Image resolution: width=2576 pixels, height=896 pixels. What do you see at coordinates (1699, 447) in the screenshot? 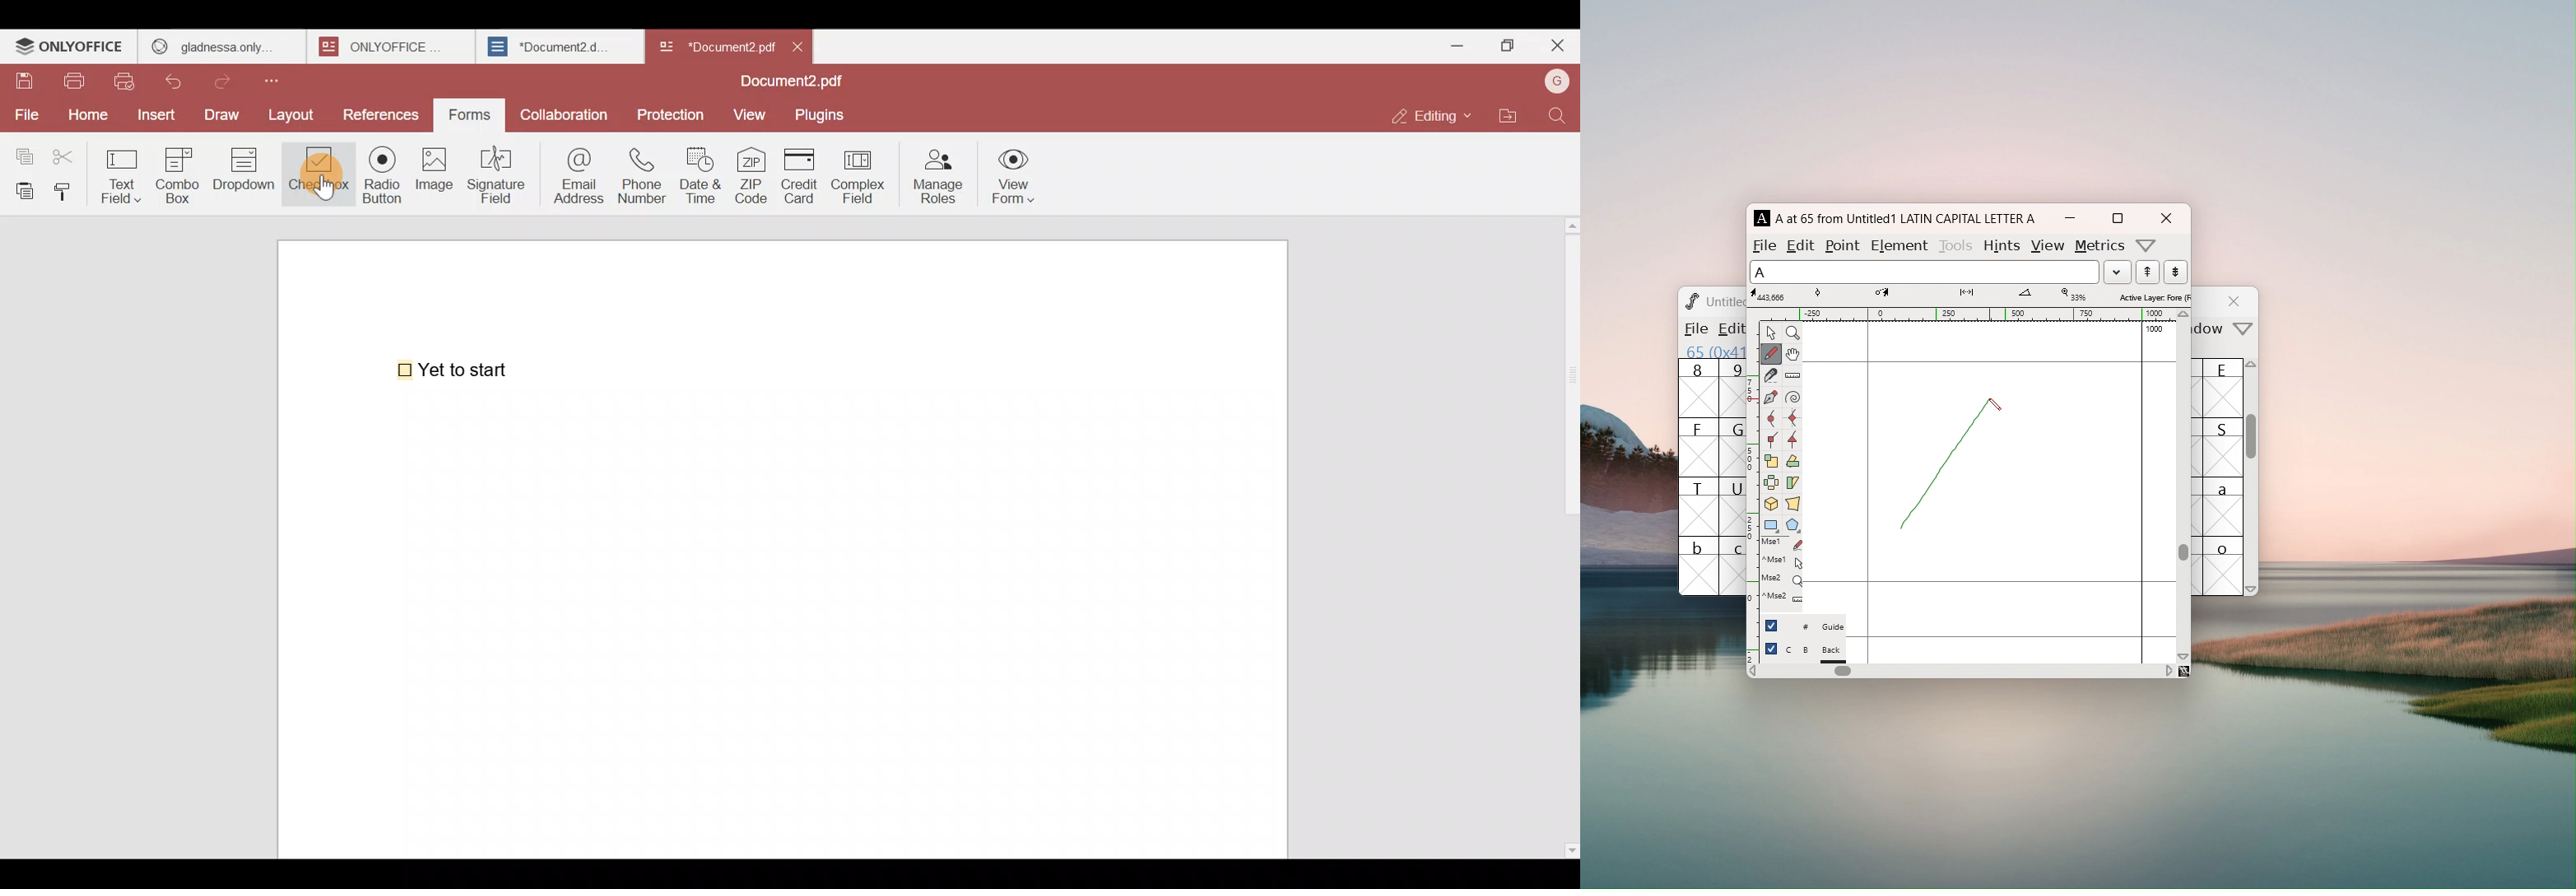
I see `F` at bounding box center [1699, 447].